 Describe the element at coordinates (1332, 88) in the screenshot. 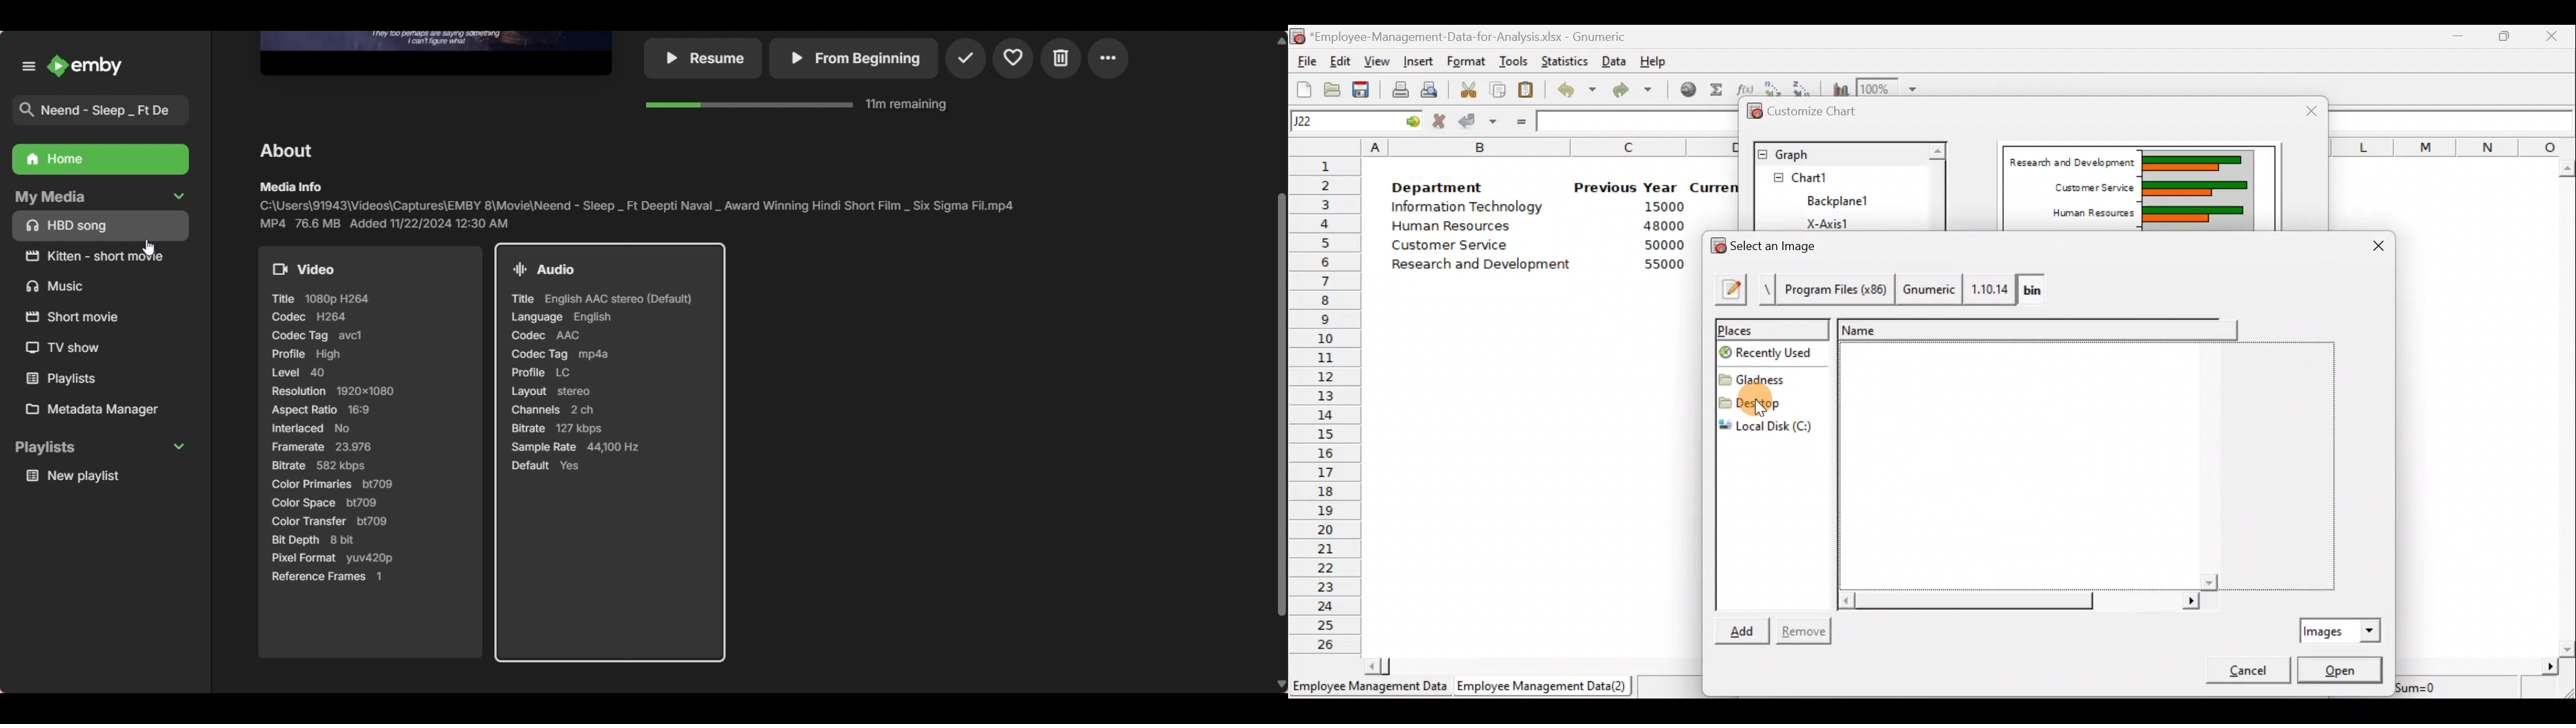

I see `Open a file` at that location.